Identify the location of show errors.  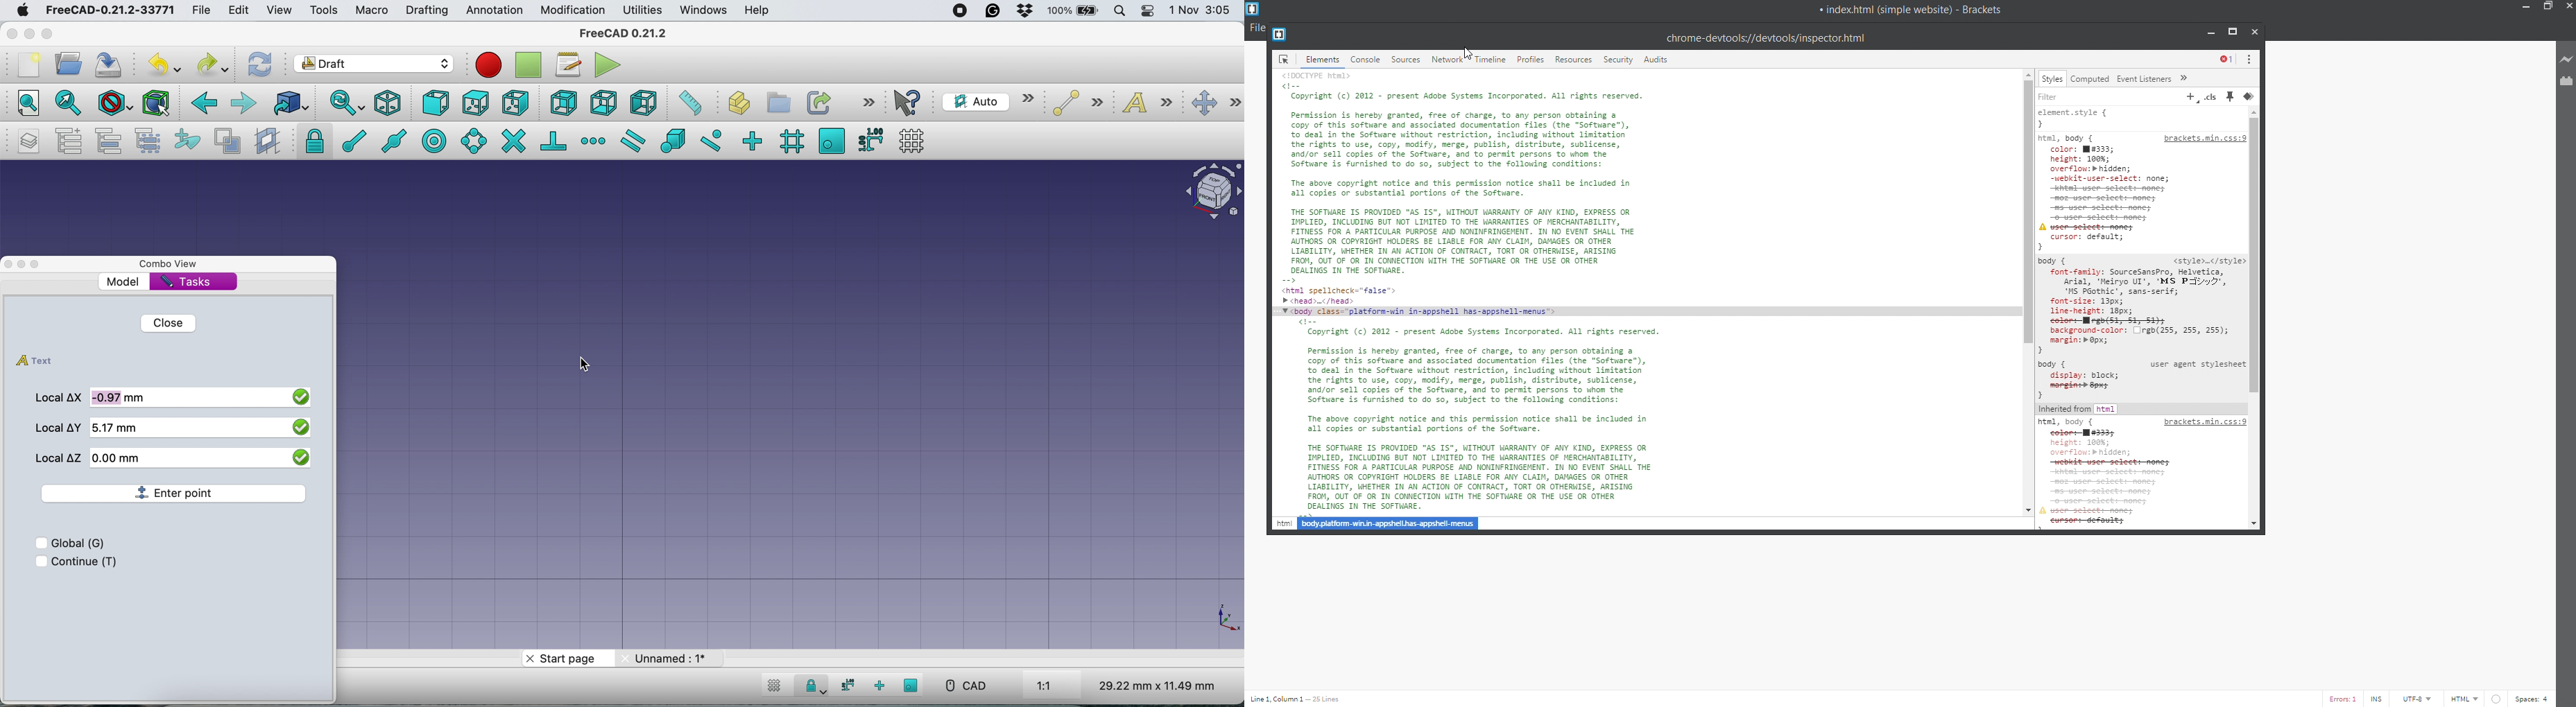
(2224, 60).